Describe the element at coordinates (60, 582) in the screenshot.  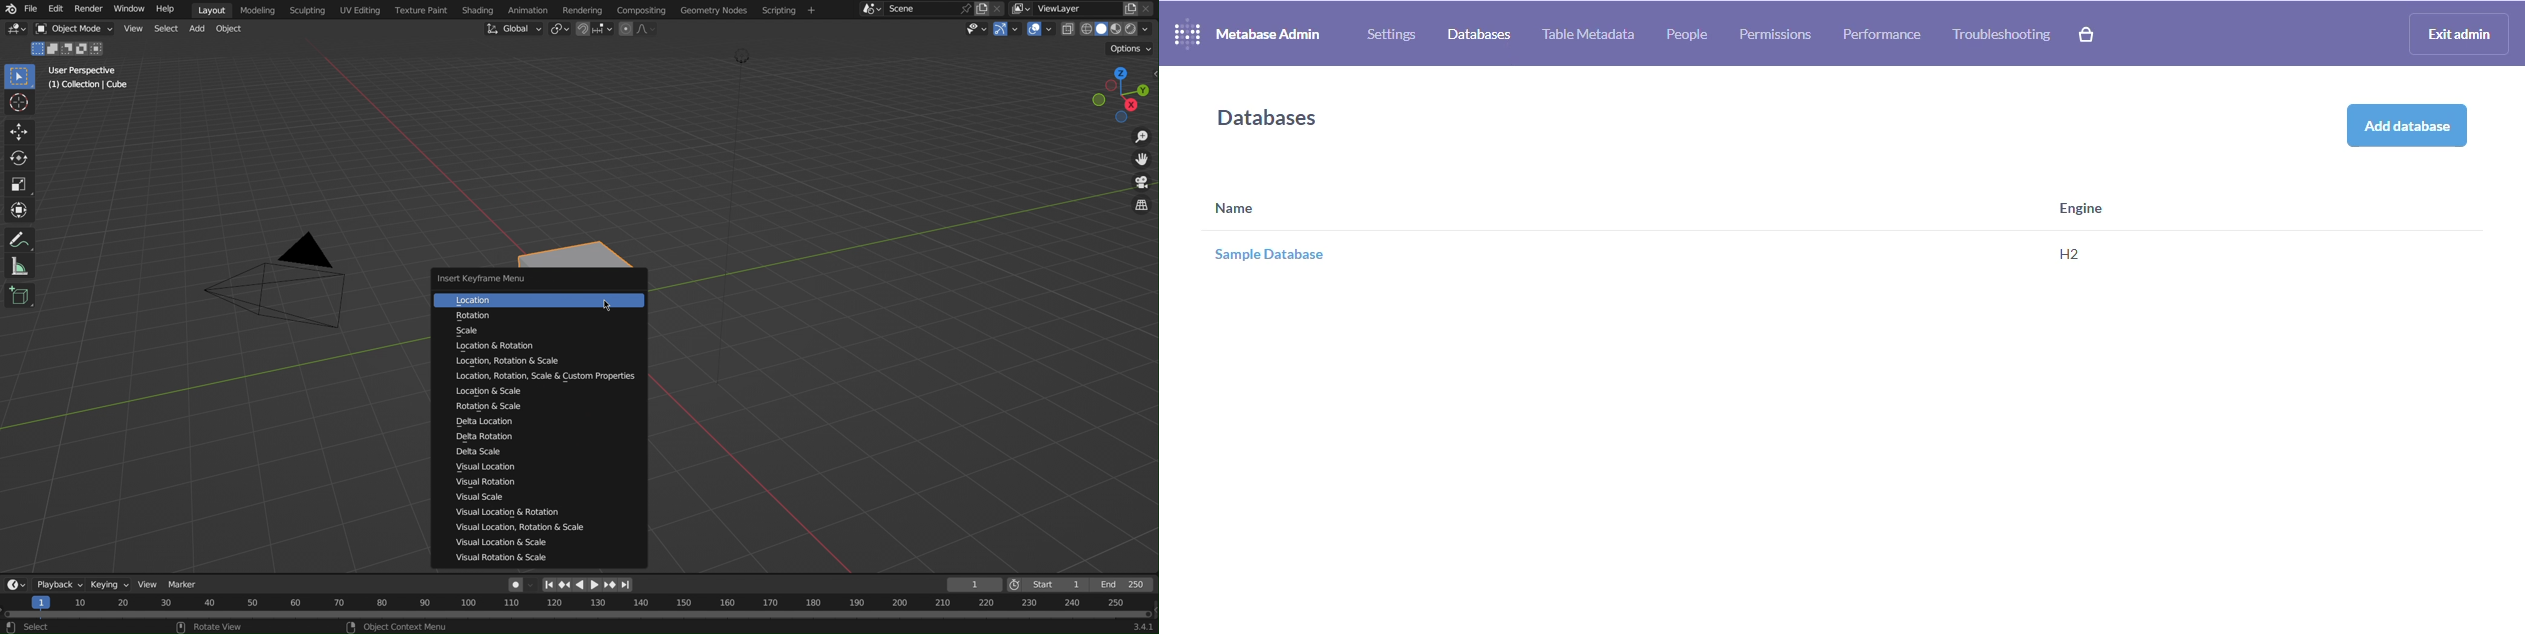
I see `Playback` at that location.